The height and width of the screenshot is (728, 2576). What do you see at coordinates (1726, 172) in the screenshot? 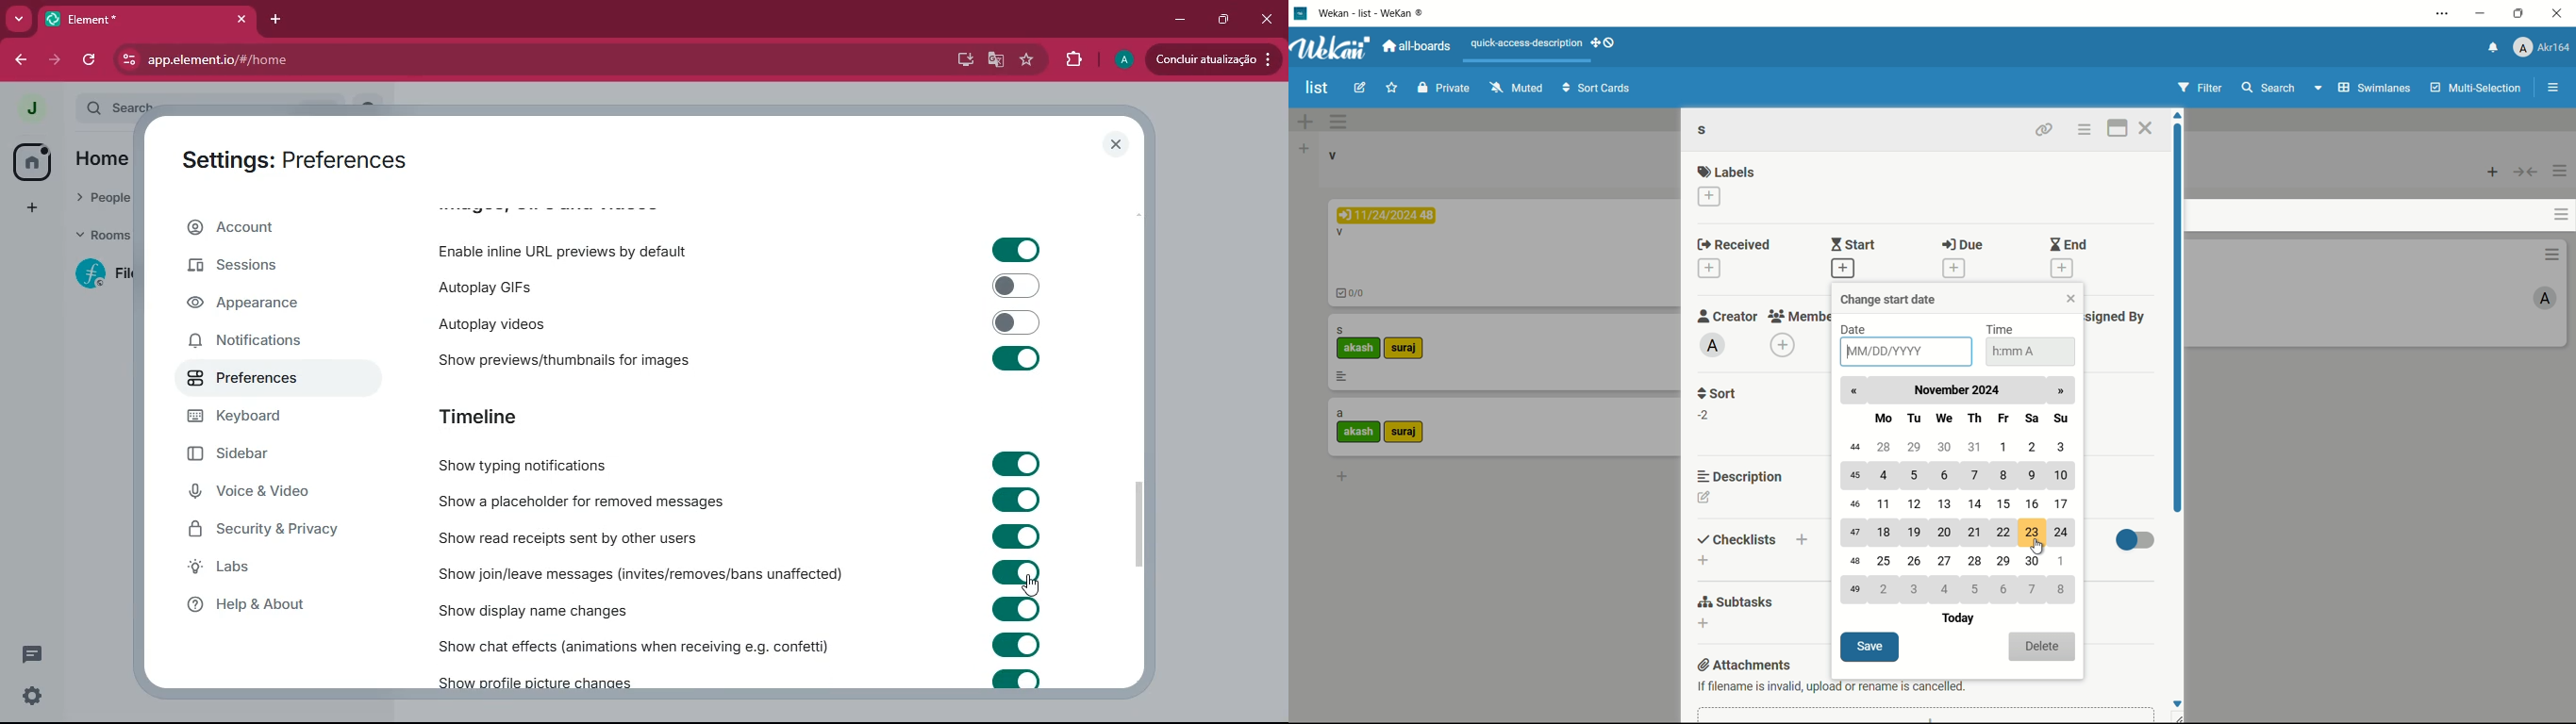
I see `labels` at bounding box center [1726, 172].